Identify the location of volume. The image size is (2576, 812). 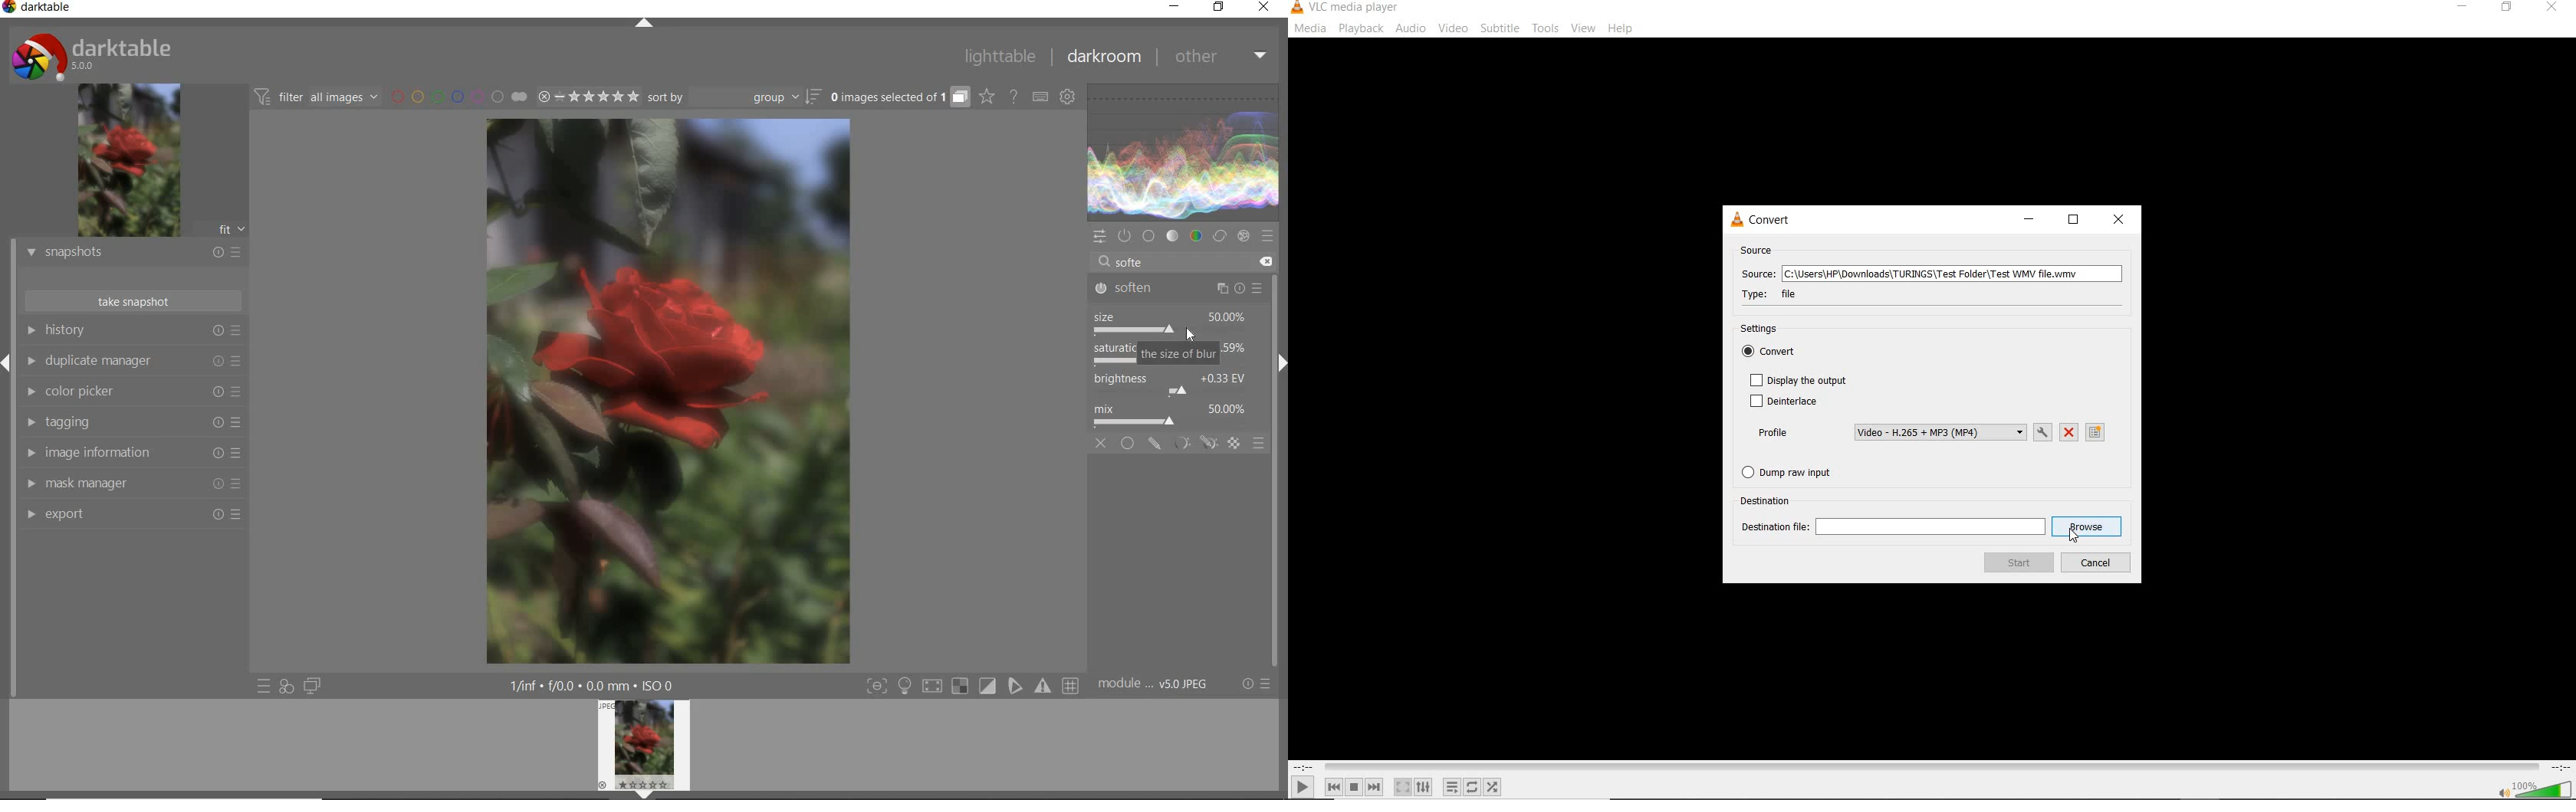
(2544, 788).